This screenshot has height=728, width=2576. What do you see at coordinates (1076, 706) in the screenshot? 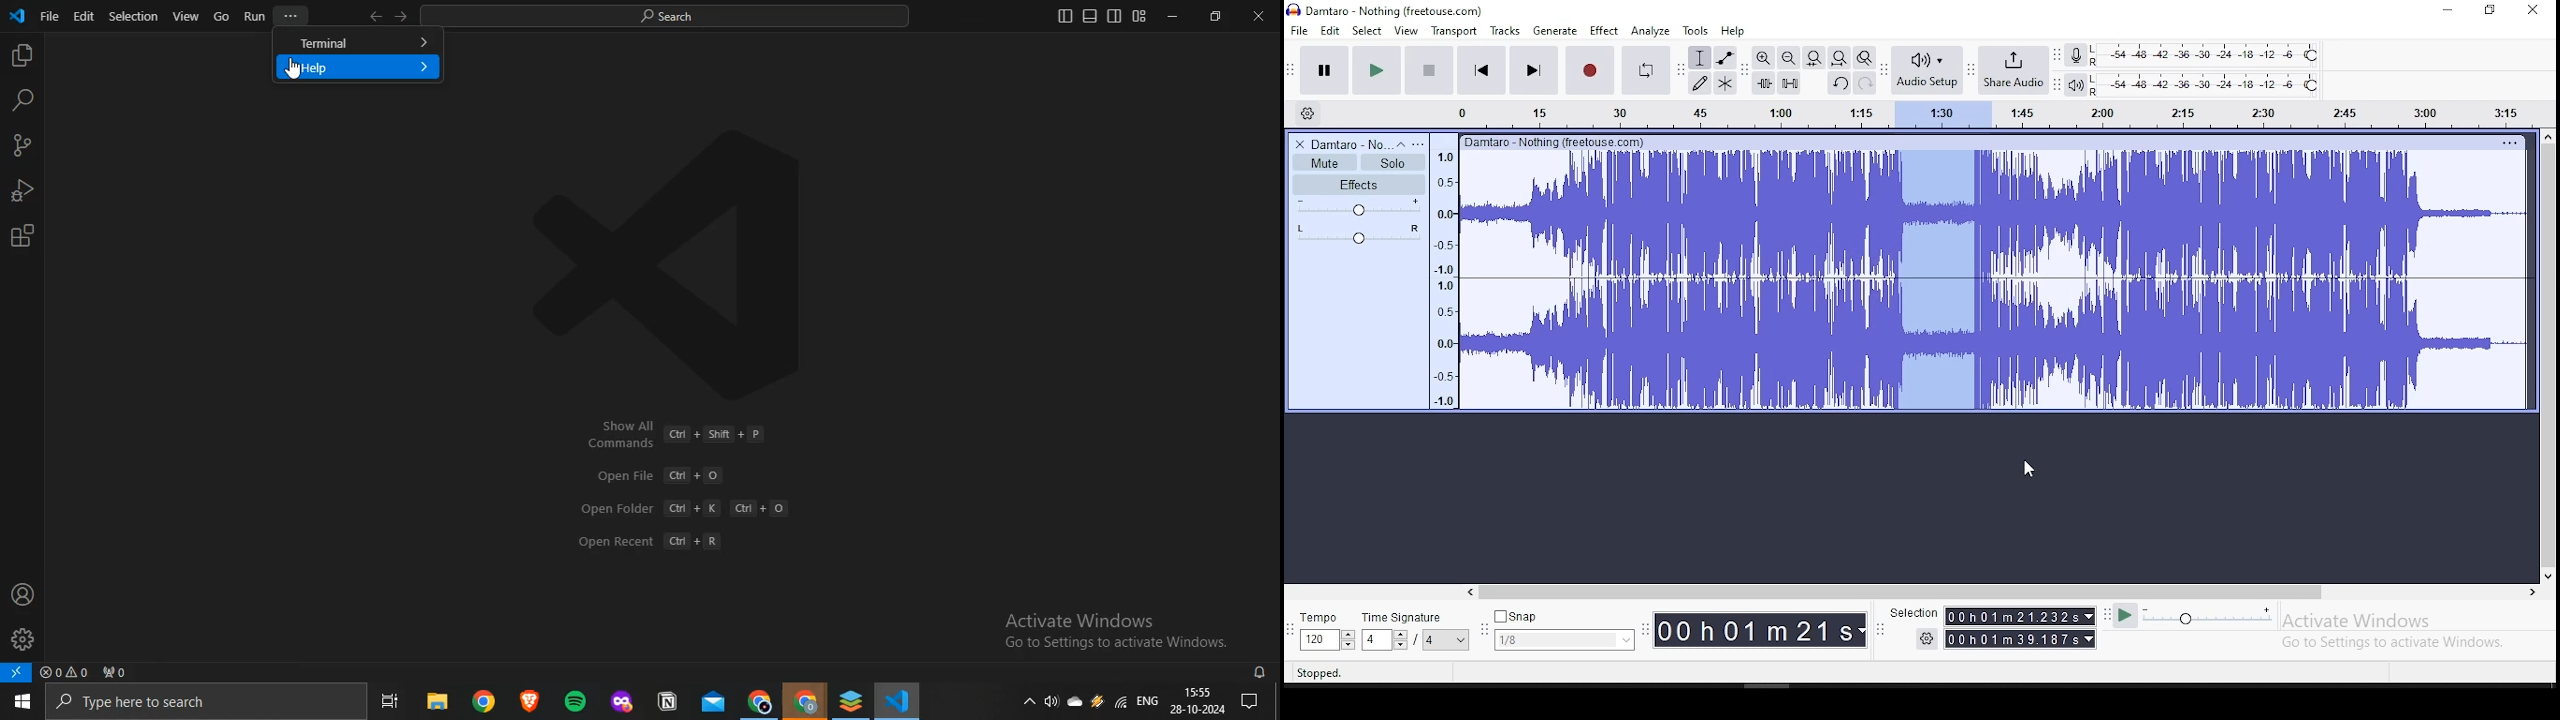
I see `onedrive` at bounding box center [1076, 706].